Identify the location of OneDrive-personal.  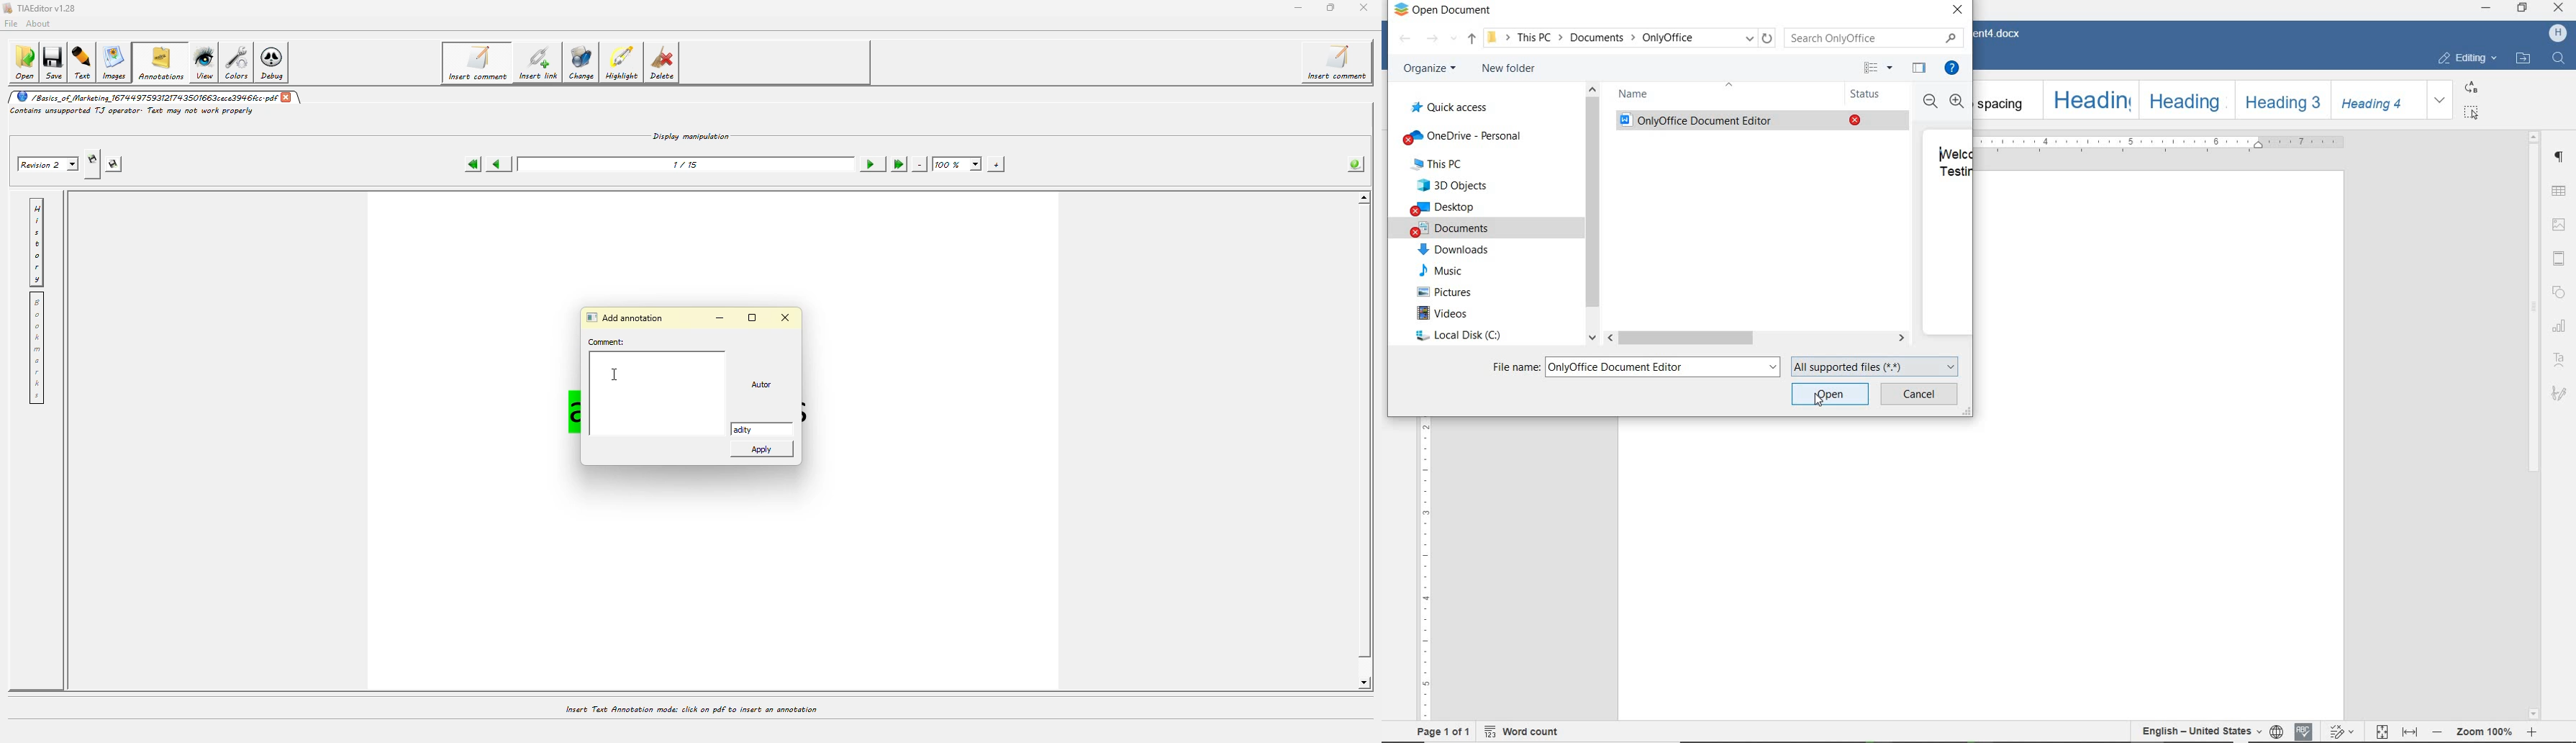
(1468, 137).